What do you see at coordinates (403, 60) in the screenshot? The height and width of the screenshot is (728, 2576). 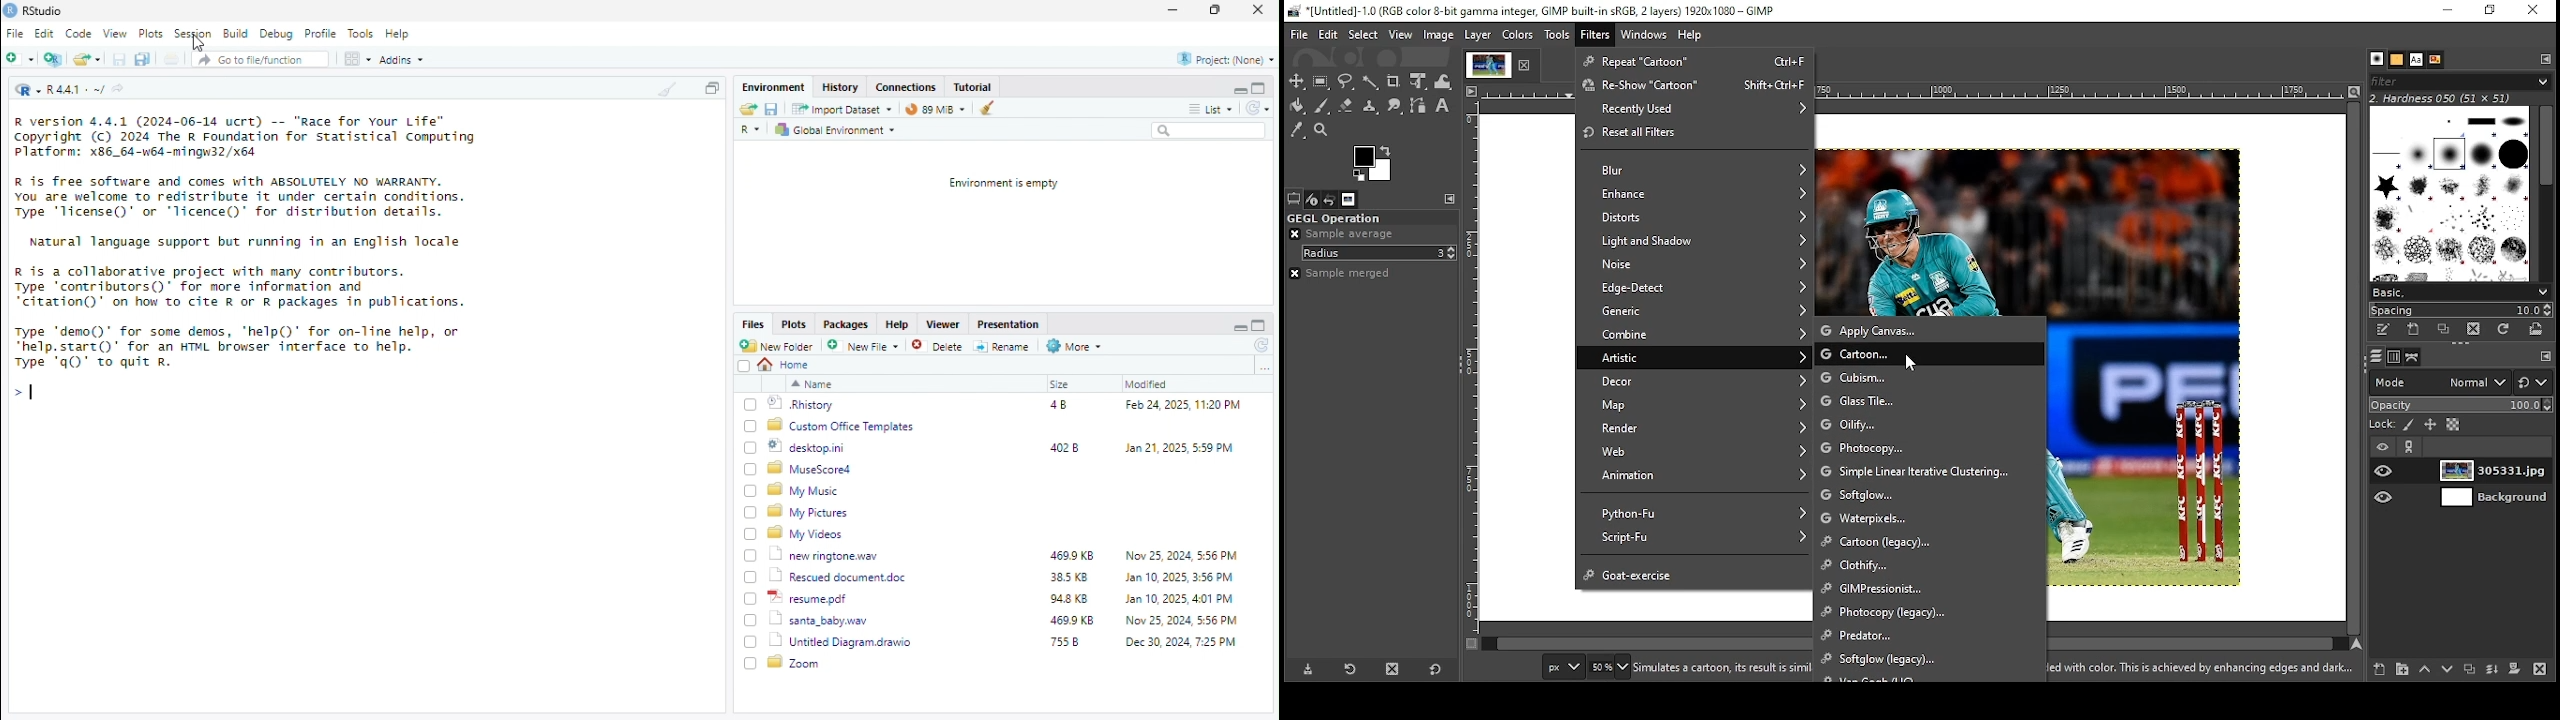 I see `Addins` at bounding box center [403, 60].